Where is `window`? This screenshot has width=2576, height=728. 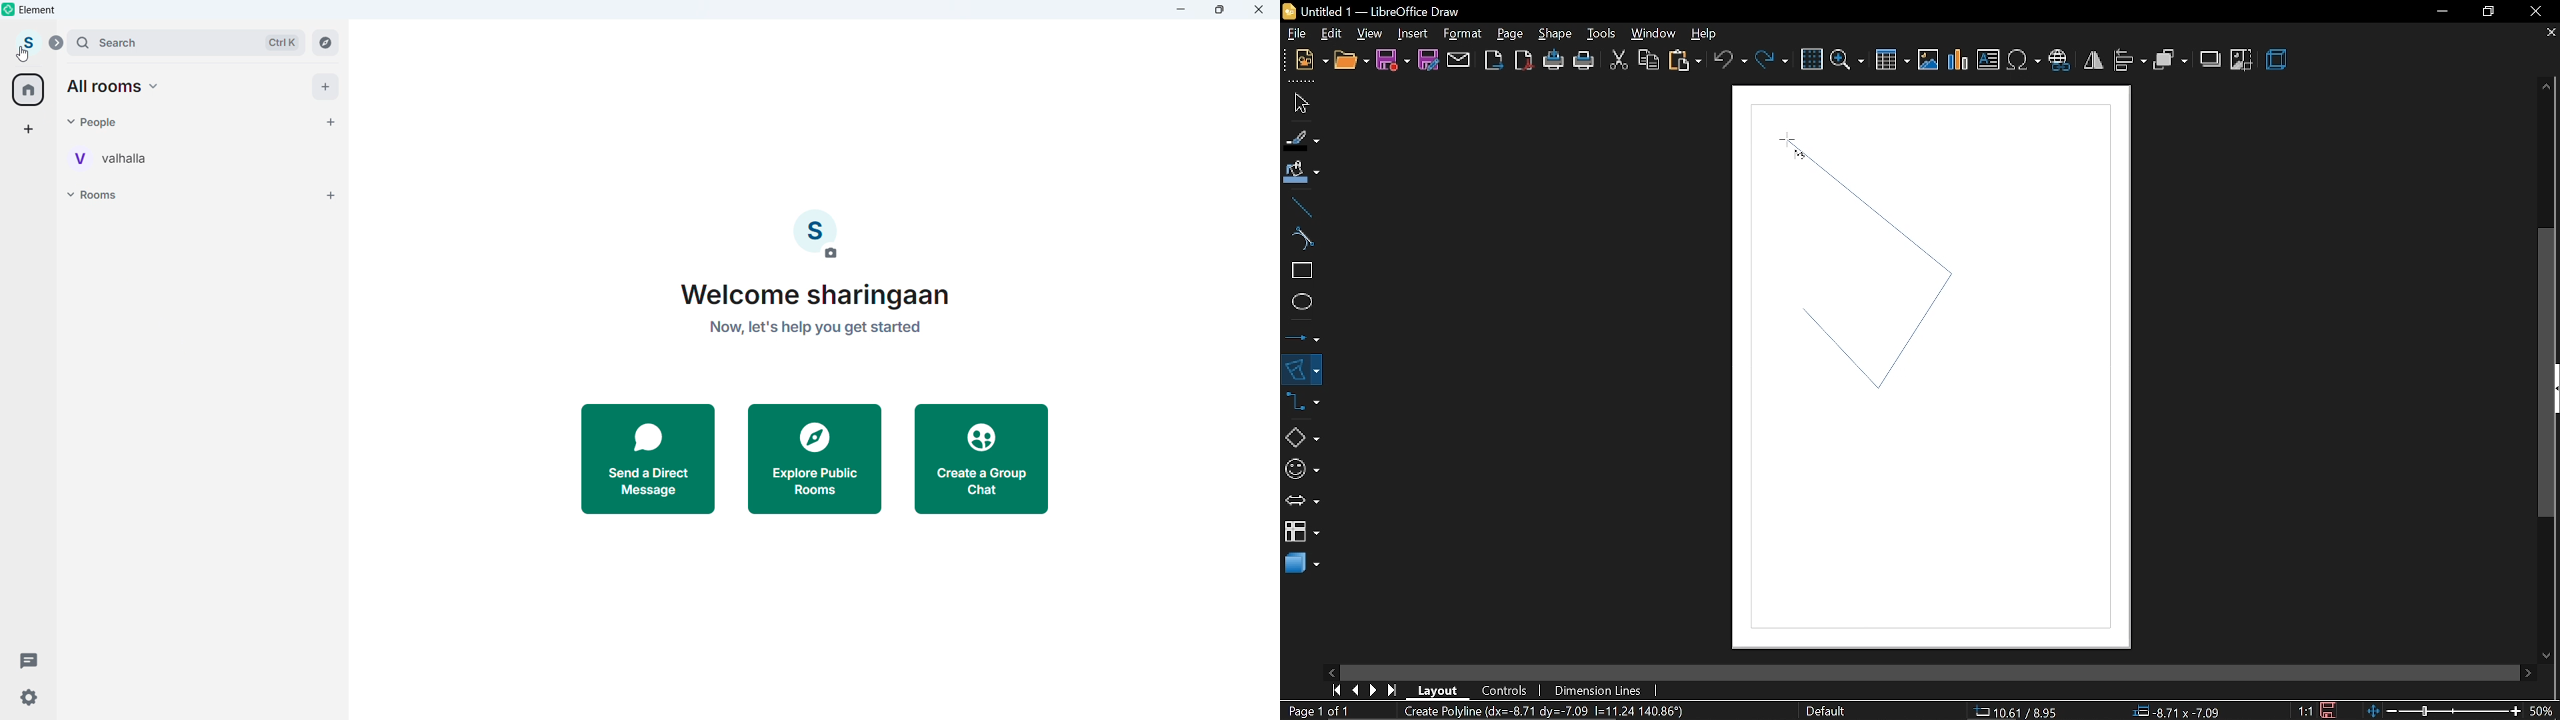
window is located at coordinates (1652, 34).